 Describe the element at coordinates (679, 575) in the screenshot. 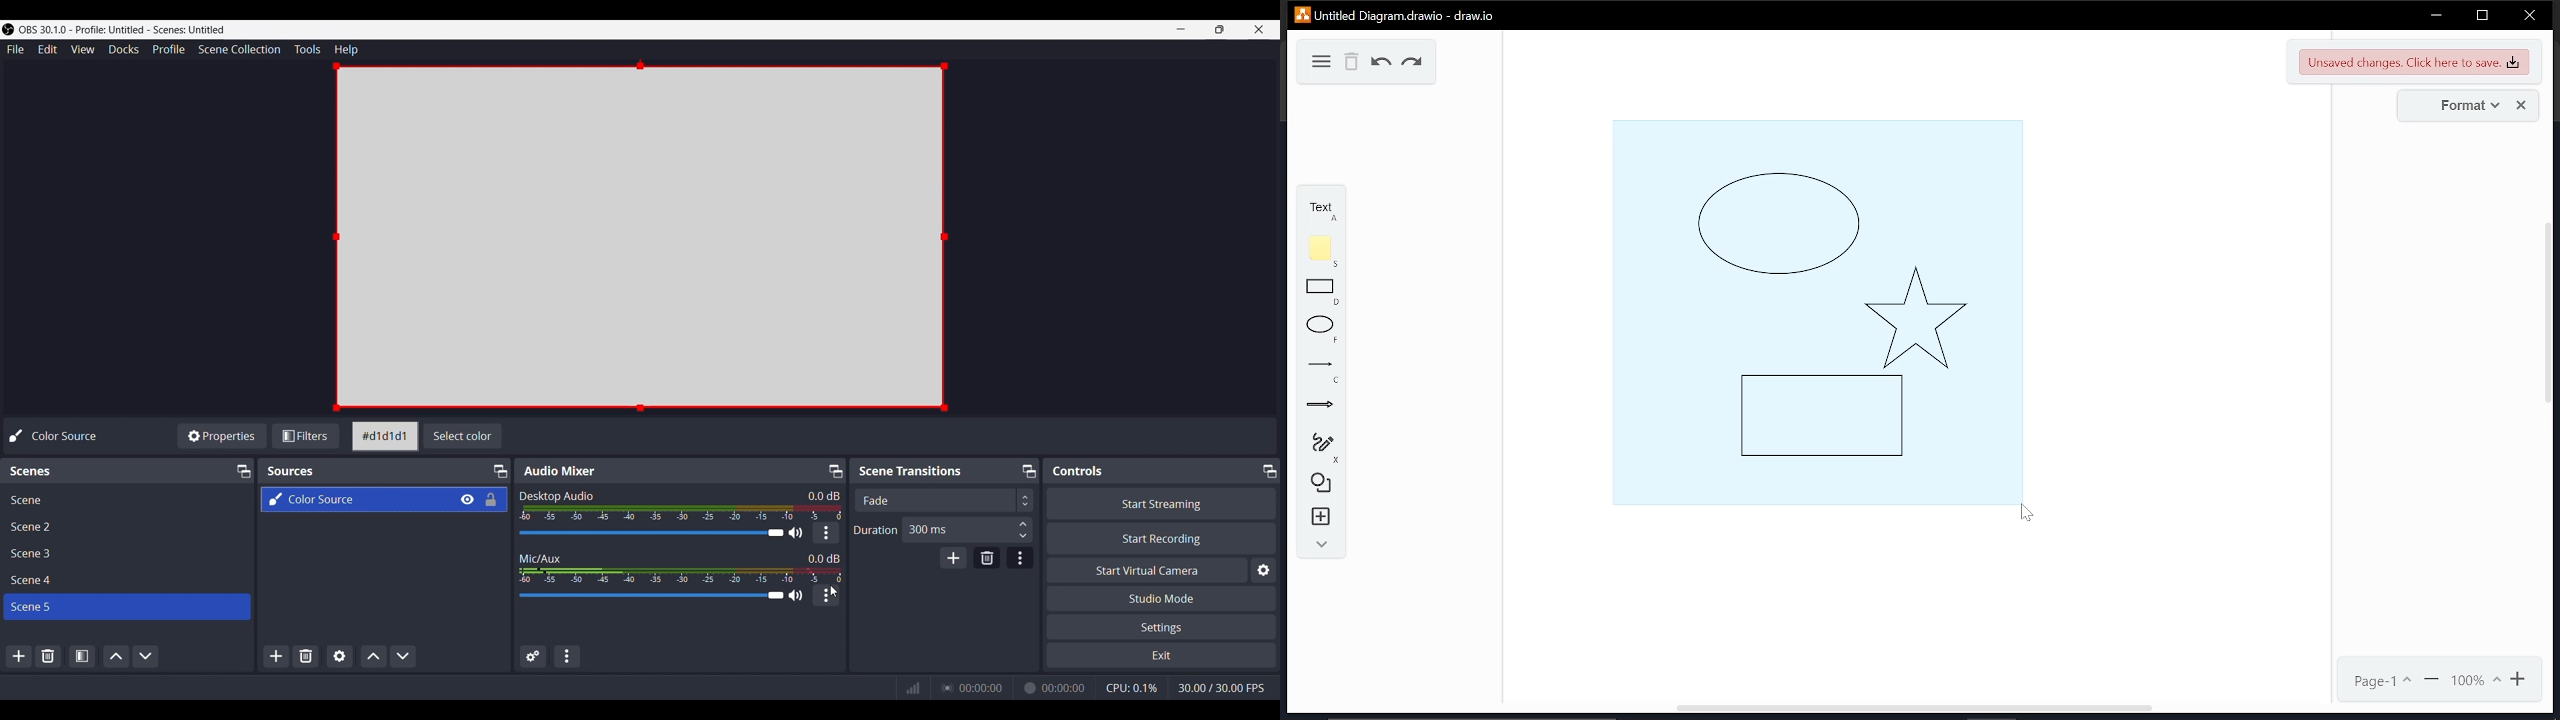

I see `Sound Indicator` at that location.